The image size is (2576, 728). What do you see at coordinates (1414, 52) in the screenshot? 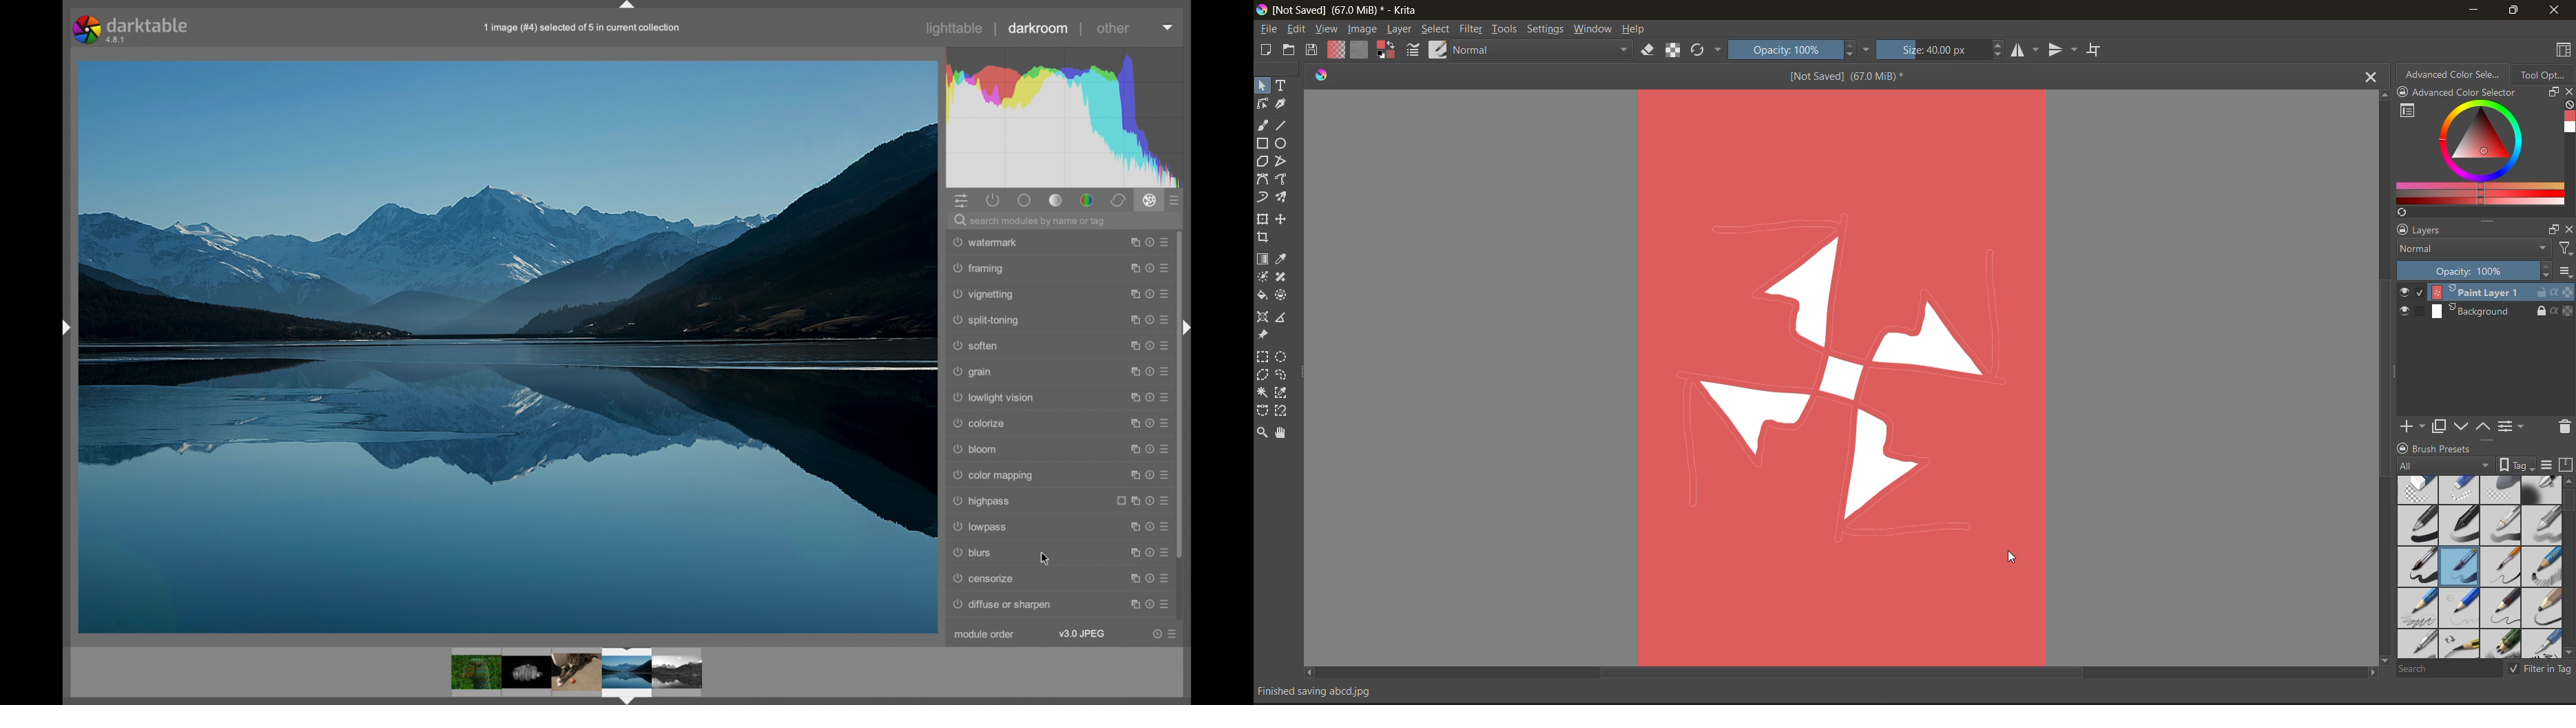
I see `edit brush settings` at bounding box center [1414, 52].